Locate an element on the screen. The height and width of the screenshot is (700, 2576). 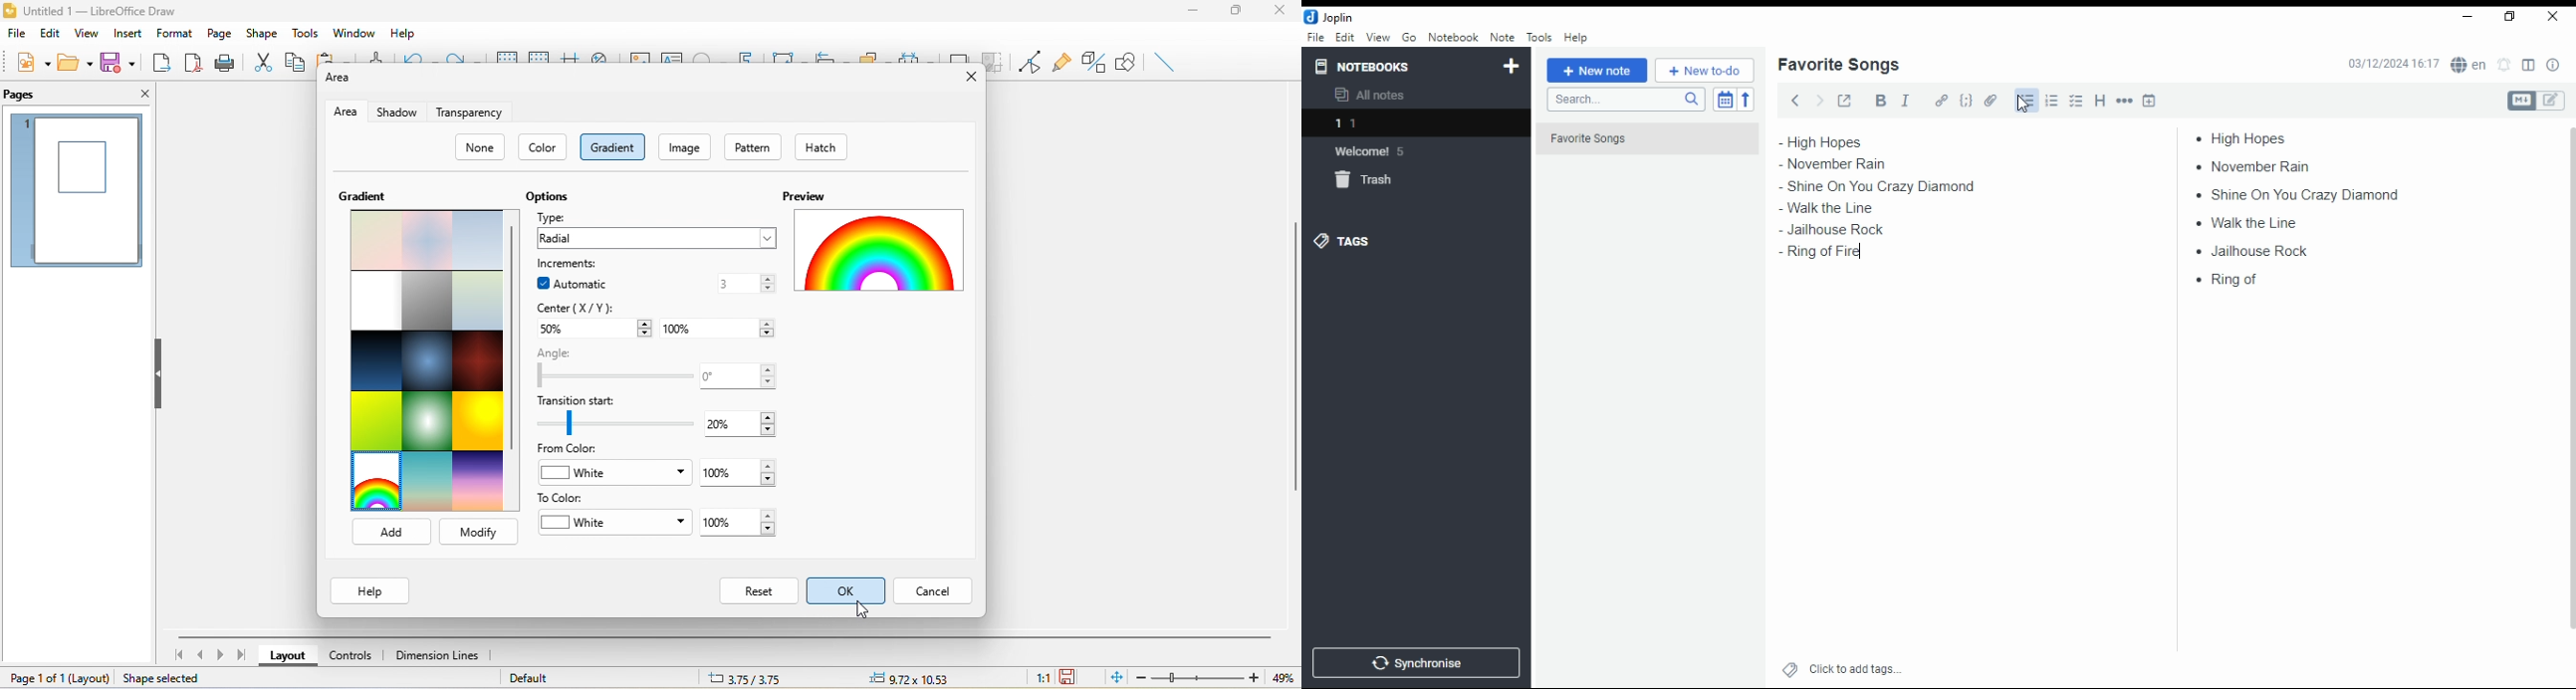
print is located at coordinates (225, 65).